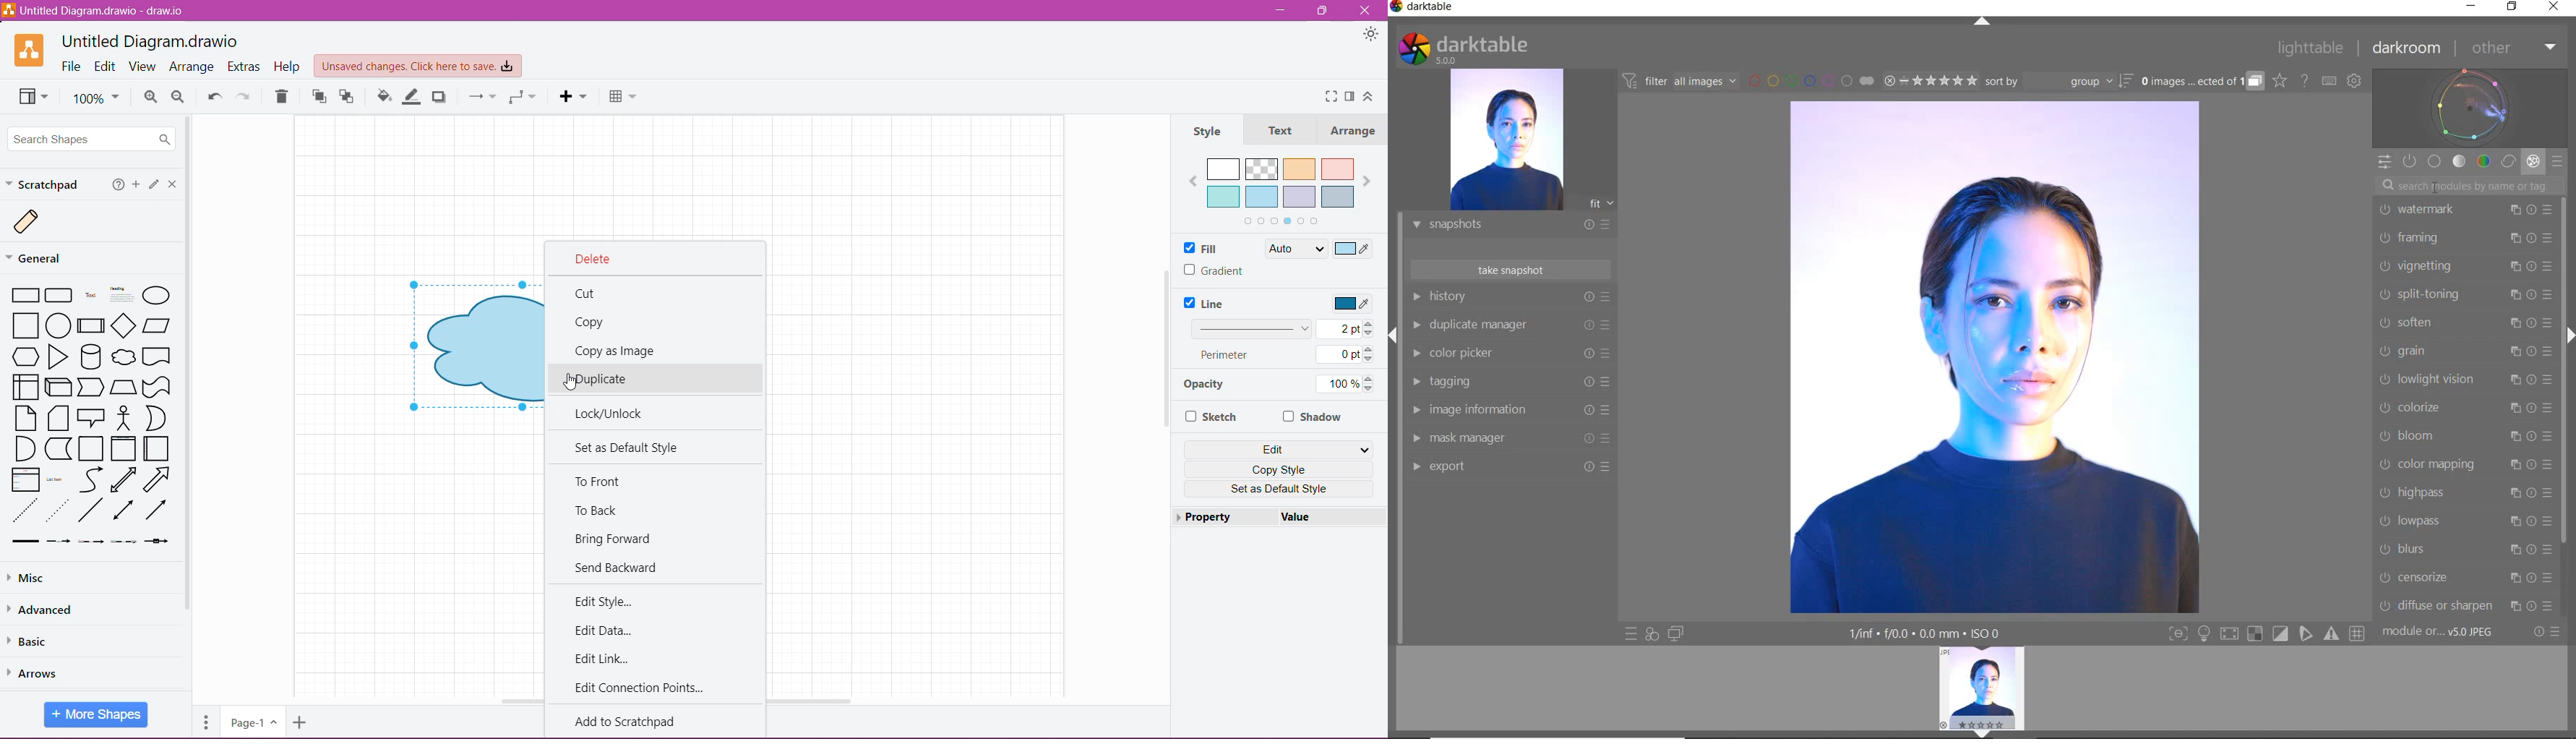  What do you see at coordinates (1425, 9) in the screenshot?
I see `SYSTEM NAME` at bounding box center [1425, 9].